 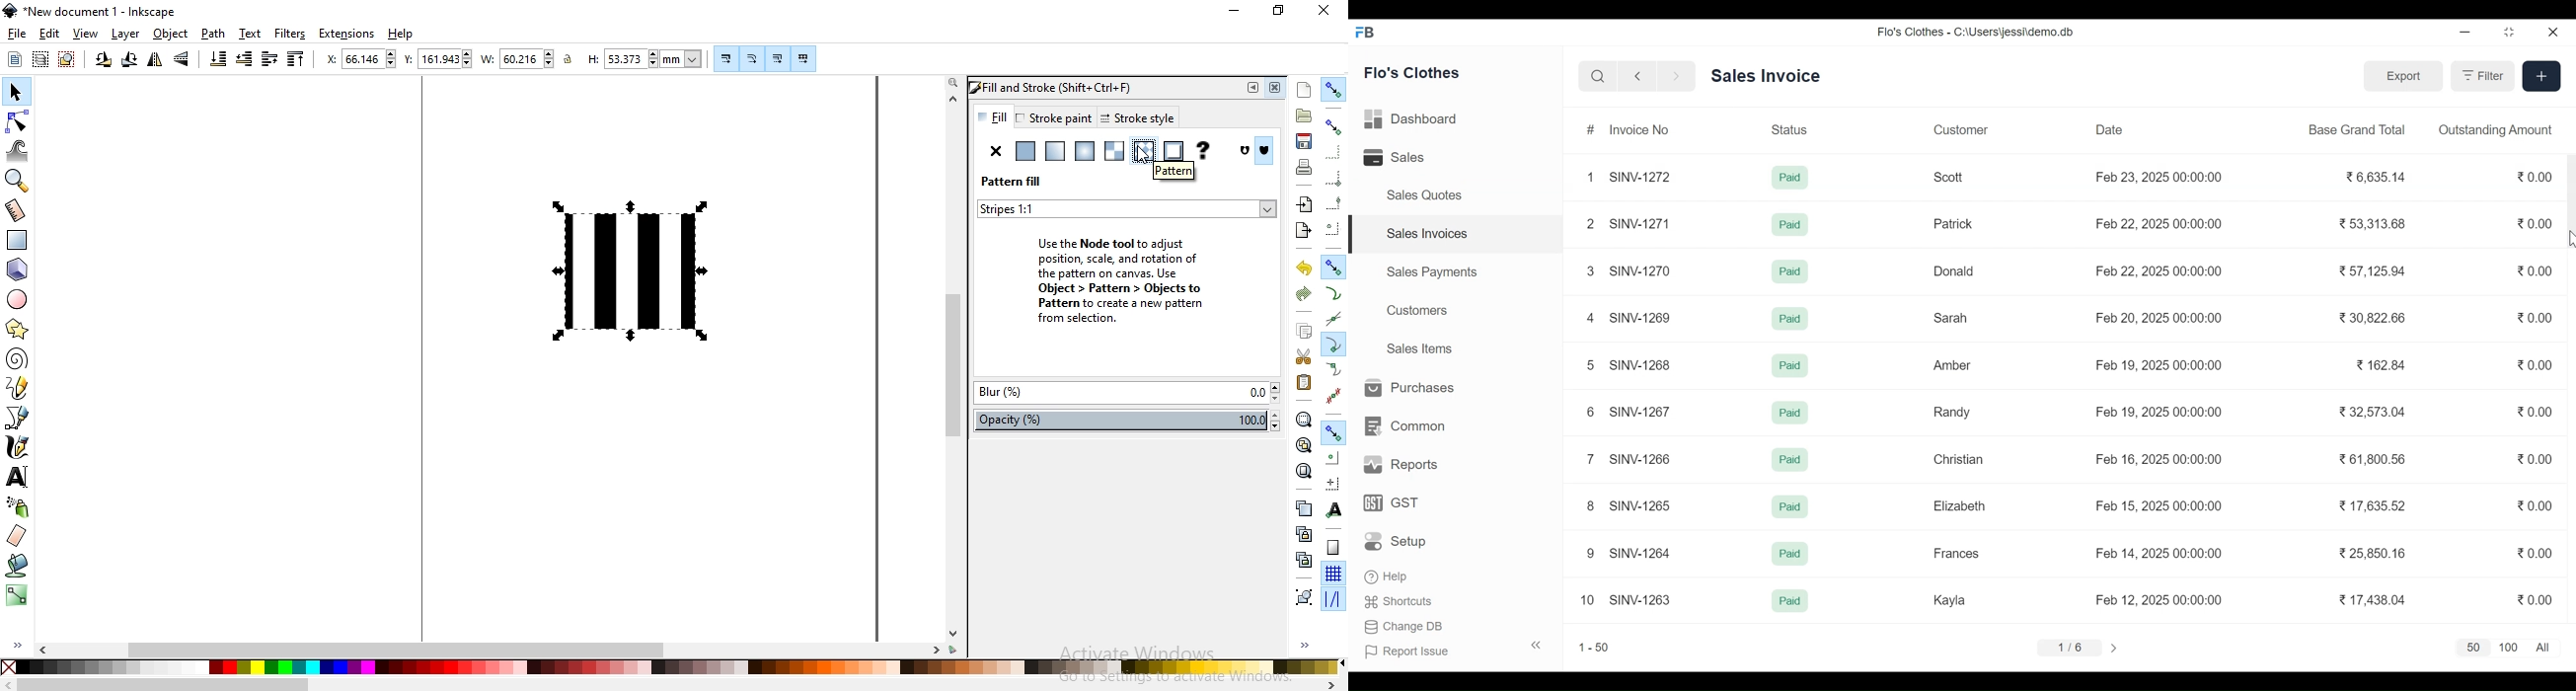 I want to click on lower selection one step, so click(x=244, y=60).